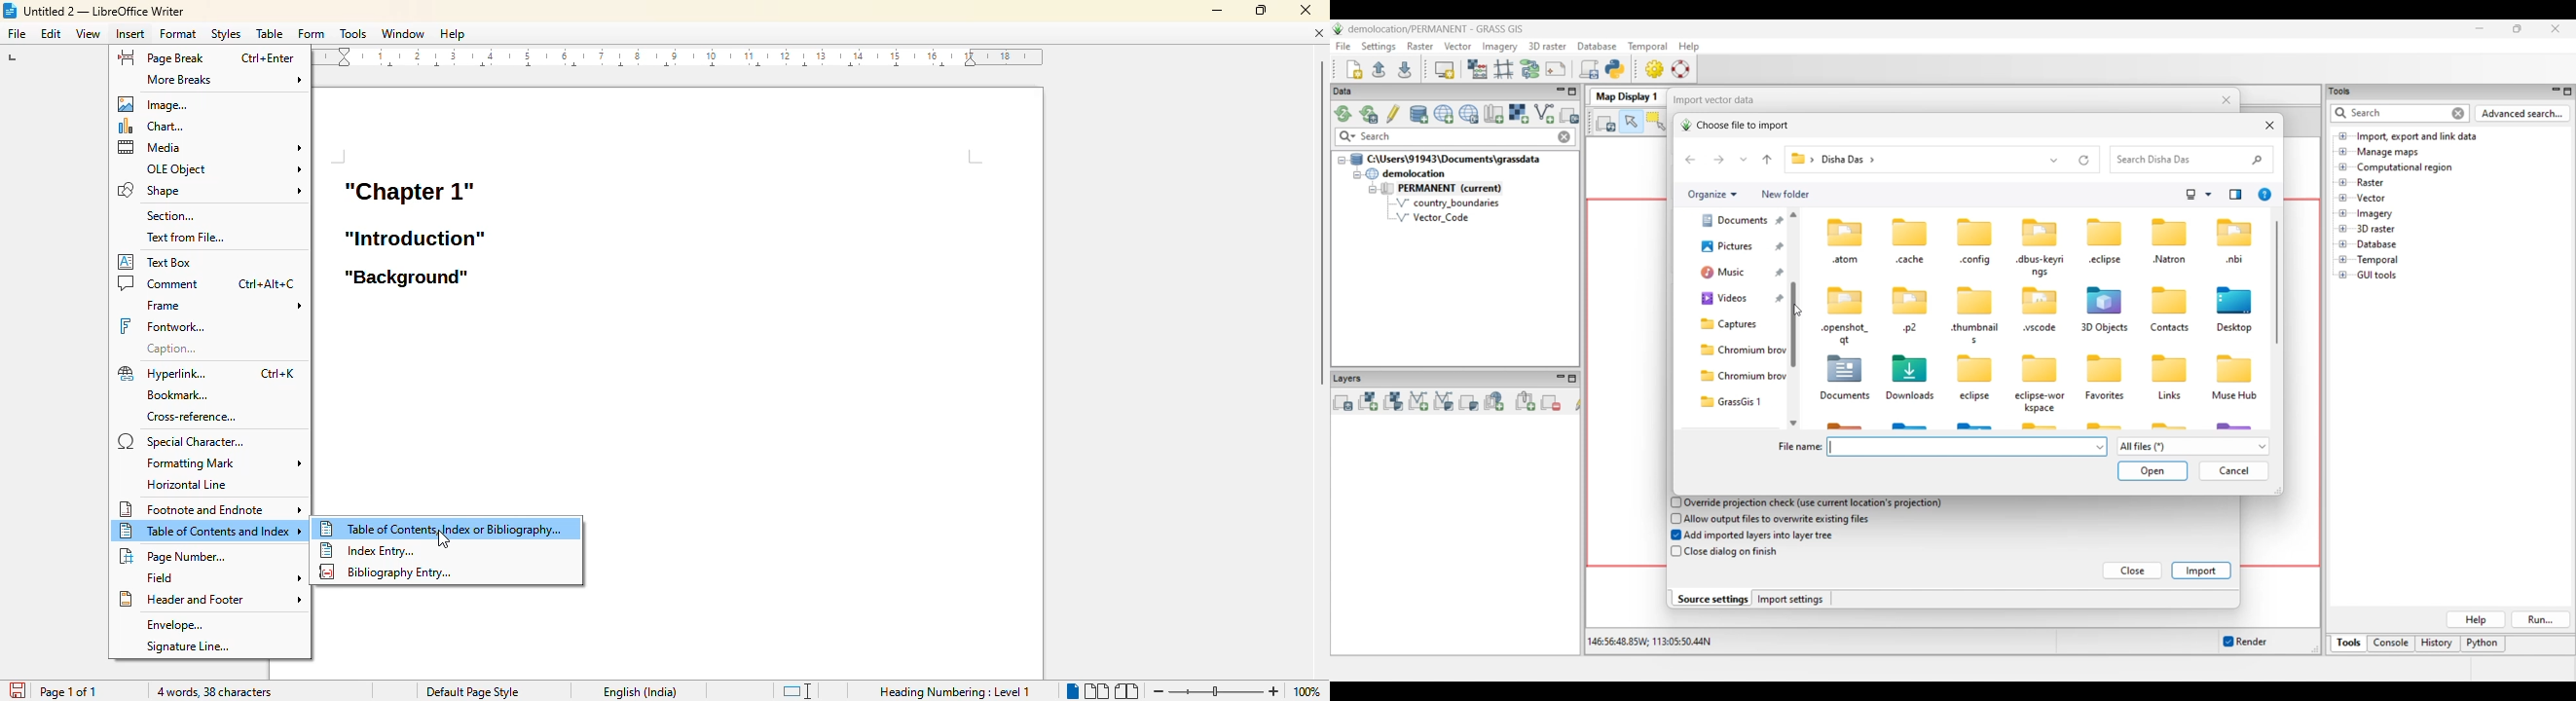 The height and width of the screenshot is (728, 2576). I want to click on text from file, so click(185, 237).